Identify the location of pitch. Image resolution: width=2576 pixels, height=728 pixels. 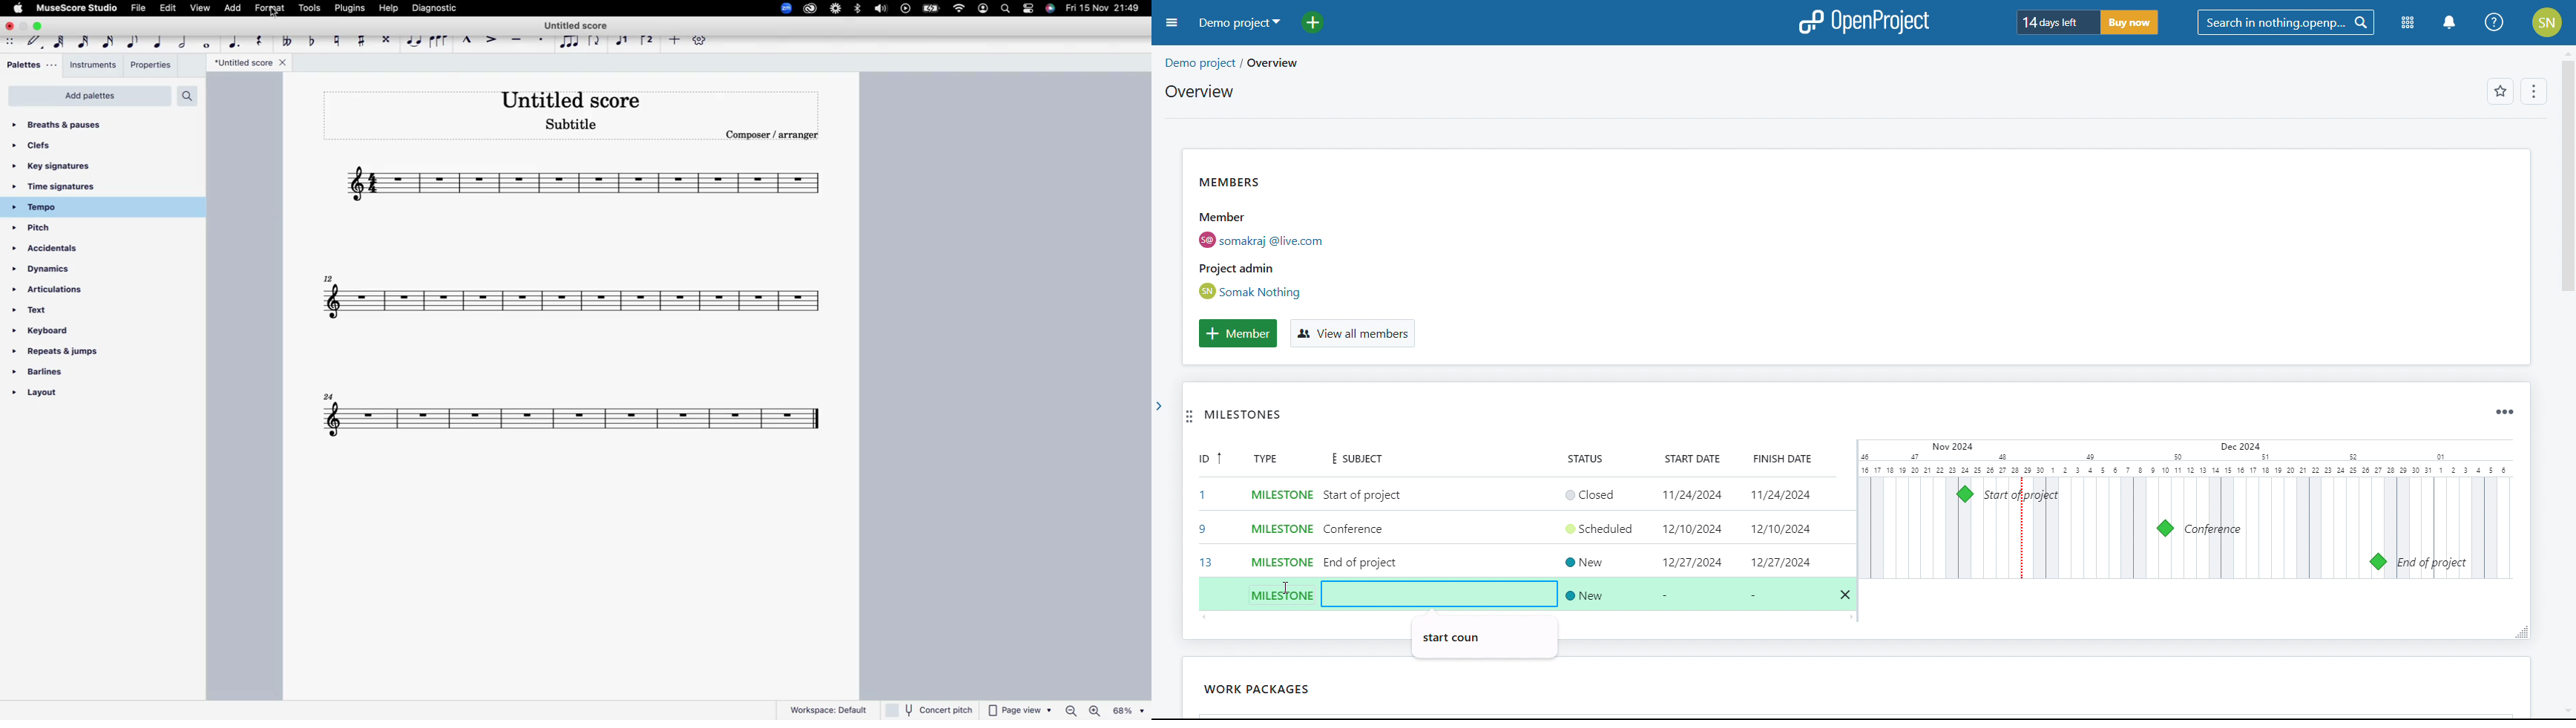
(58, 229).